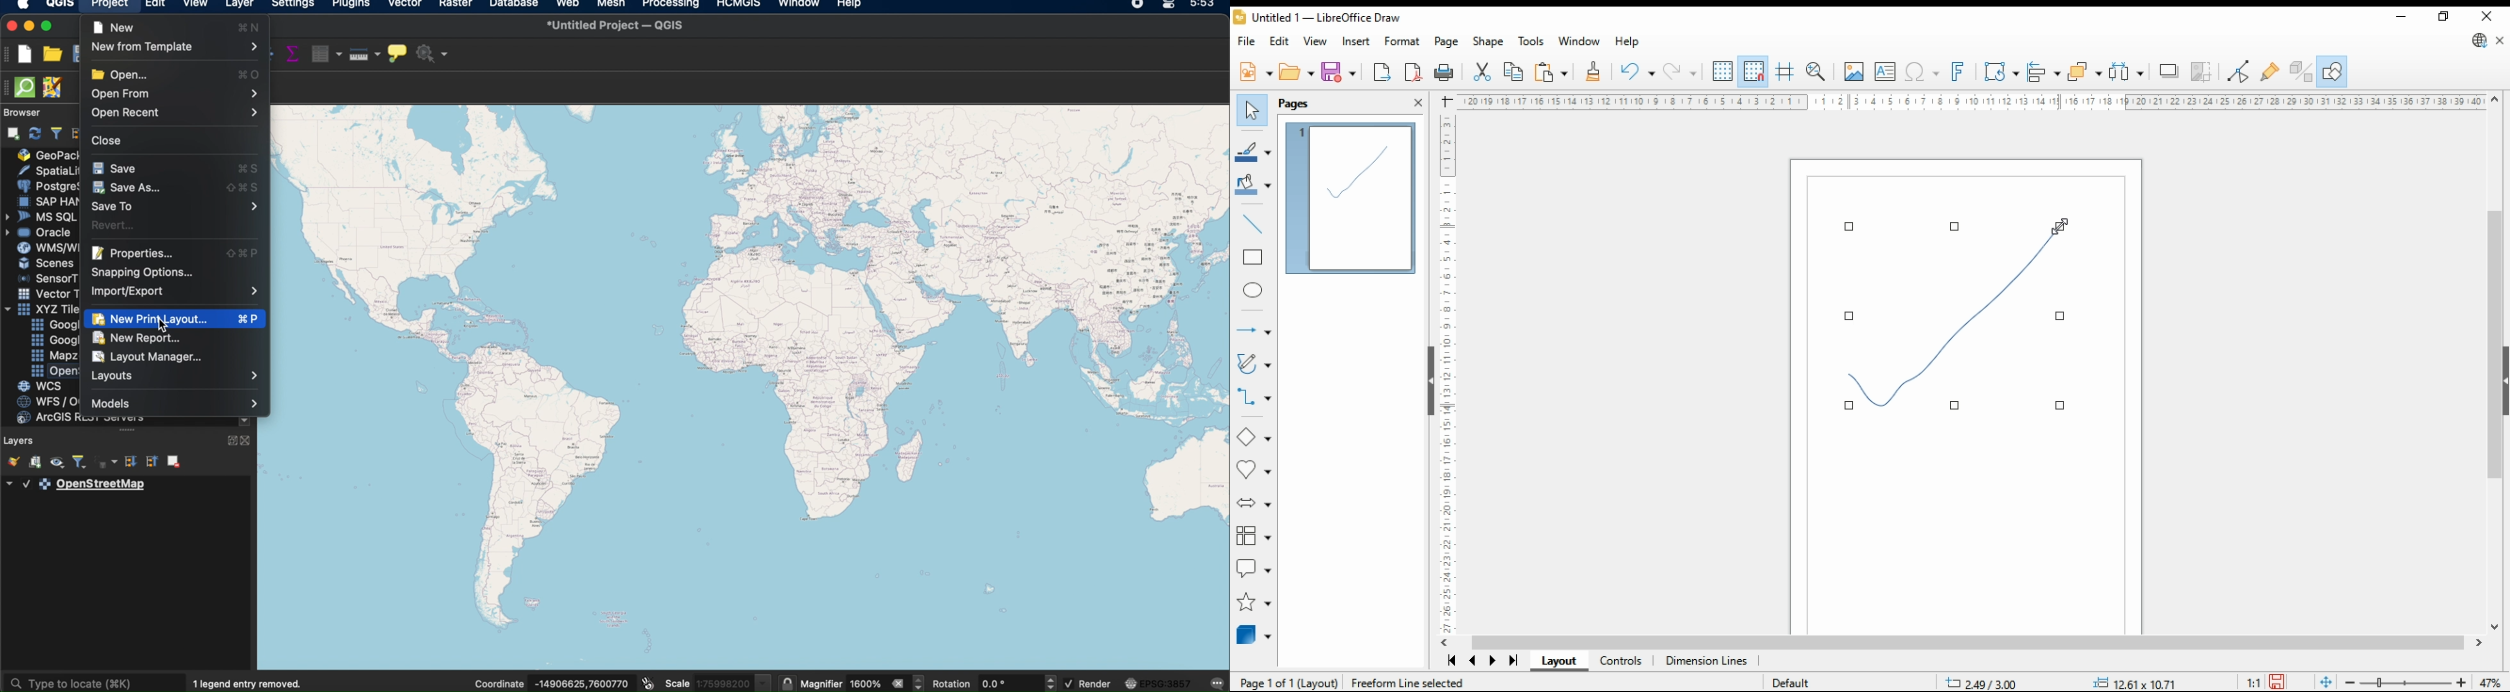 This screenshot has width=2520, height=700. Describe the element at coordinates (58, 463) in the screenshot. I see `manage map themes` at that location.